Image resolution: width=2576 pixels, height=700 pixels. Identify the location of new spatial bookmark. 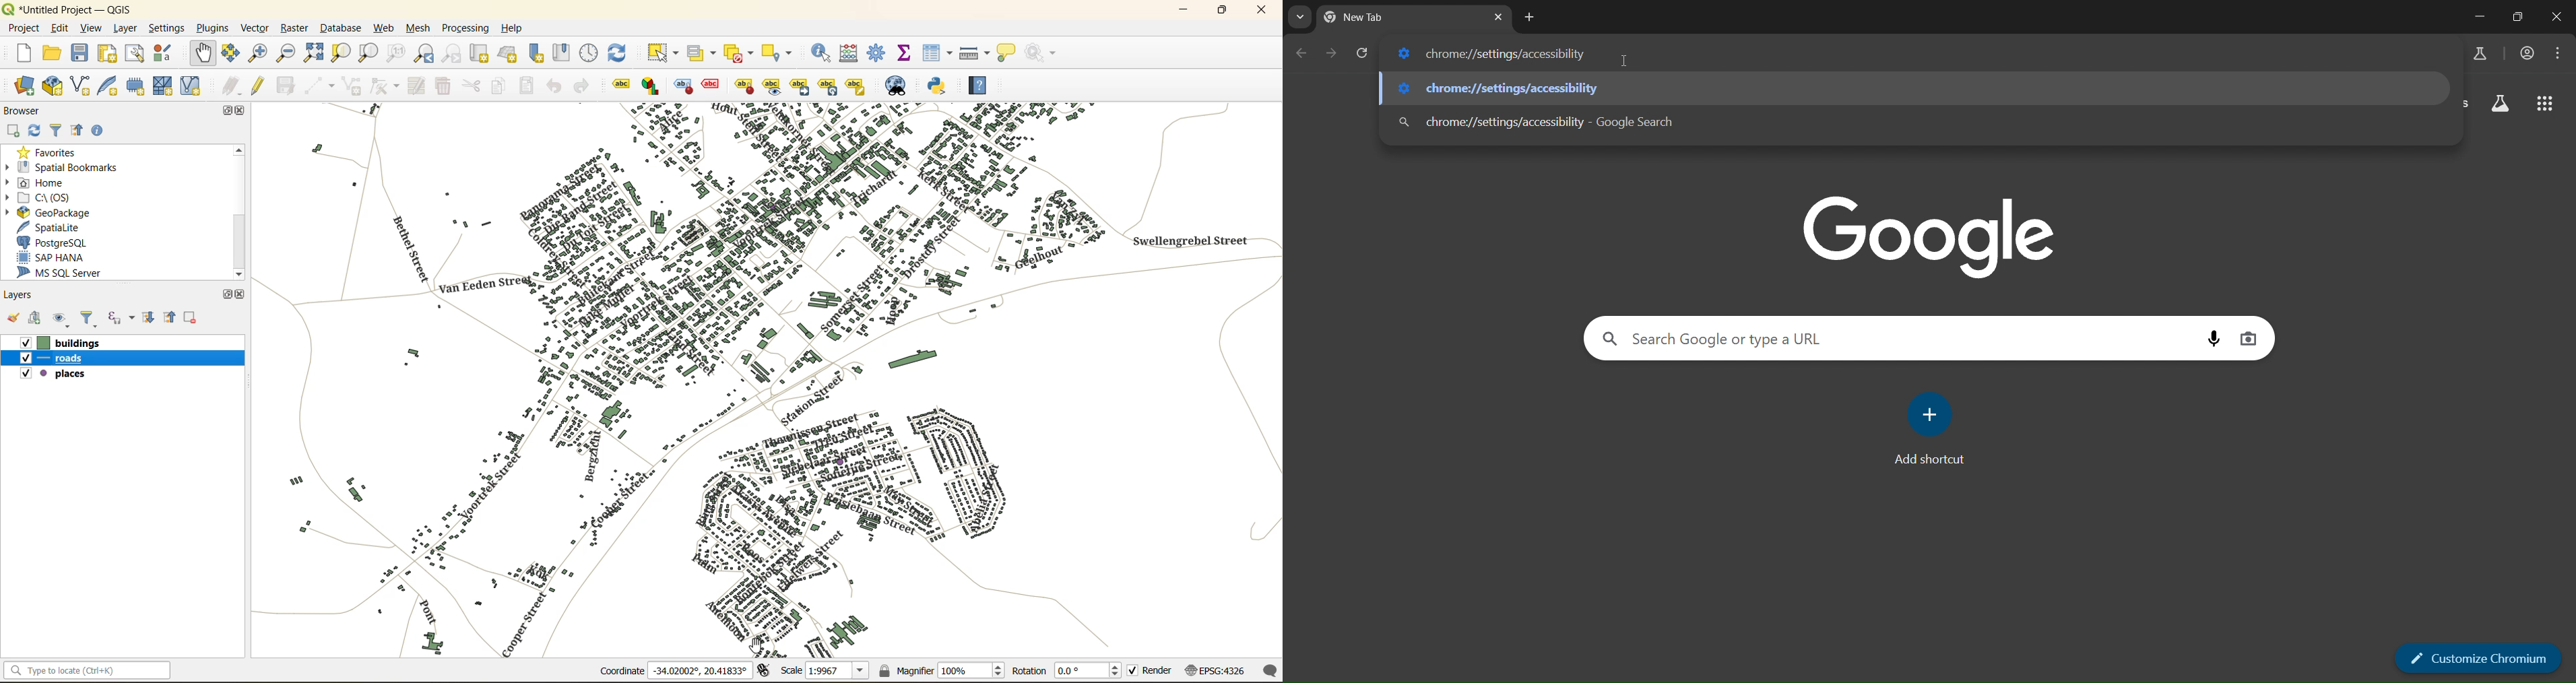
(540, 55).